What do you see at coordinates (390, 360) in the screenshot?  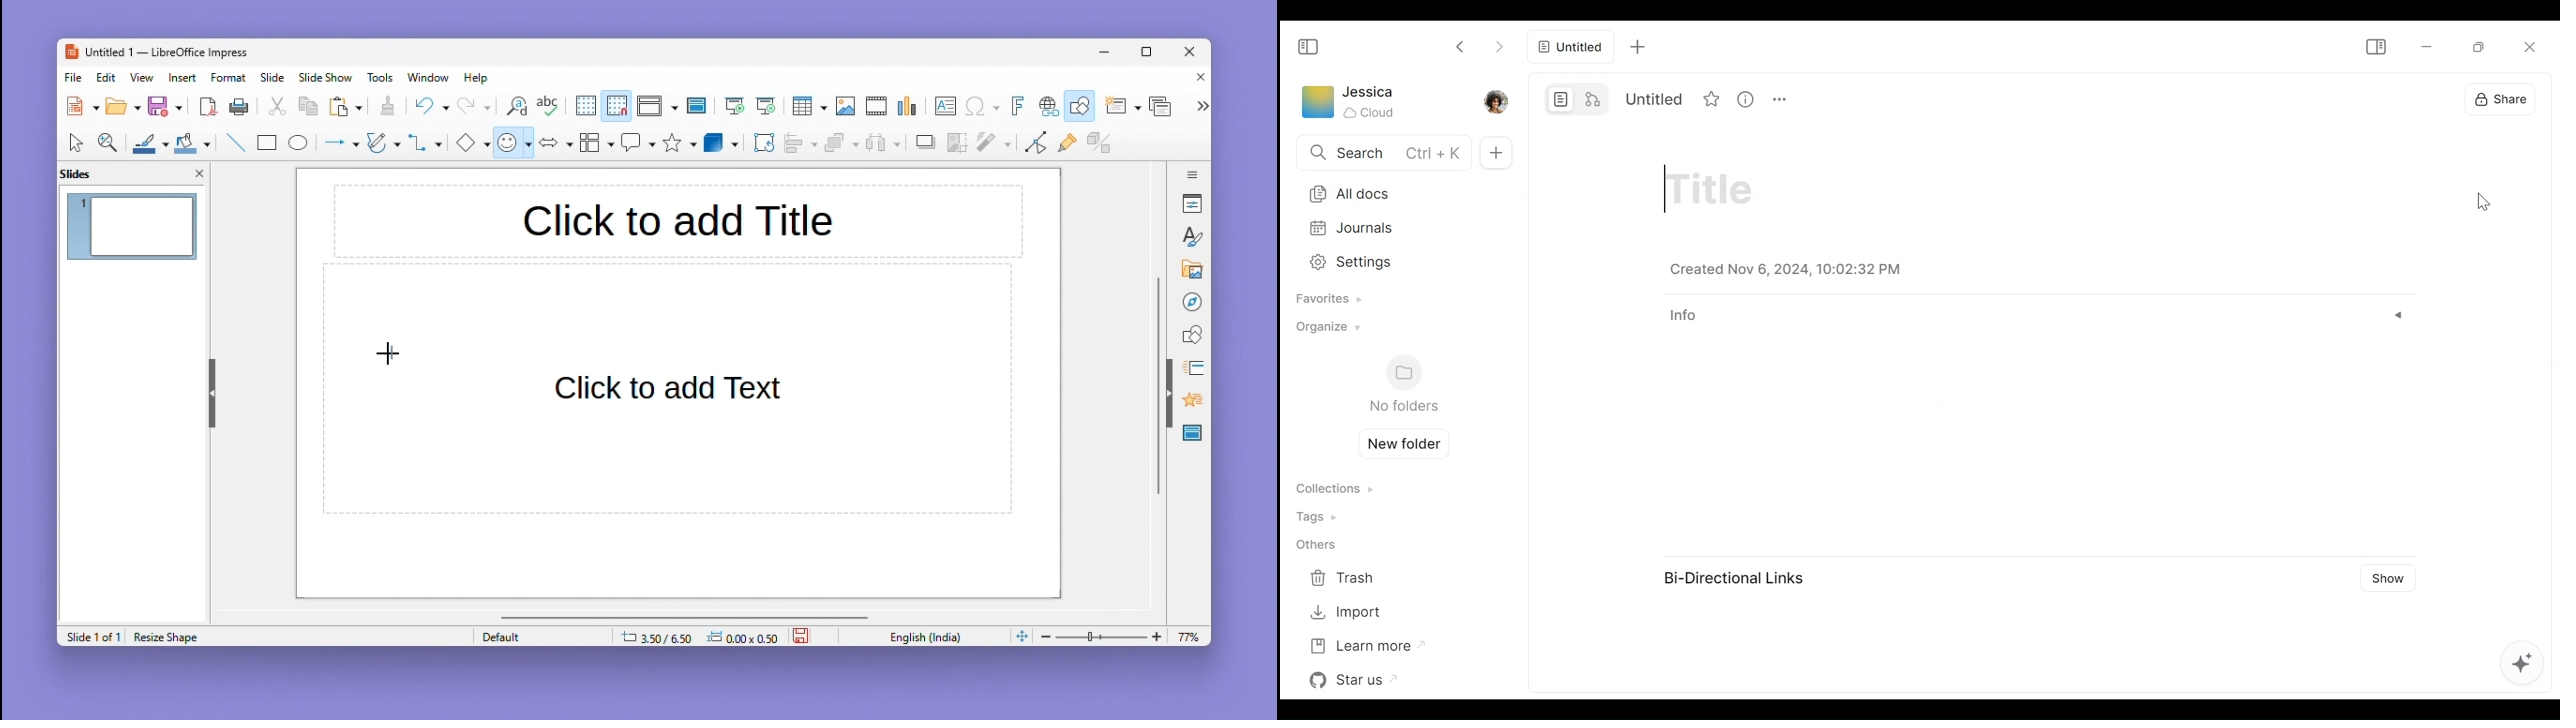 I see `Cross hair` at bounding box center [390, 360].